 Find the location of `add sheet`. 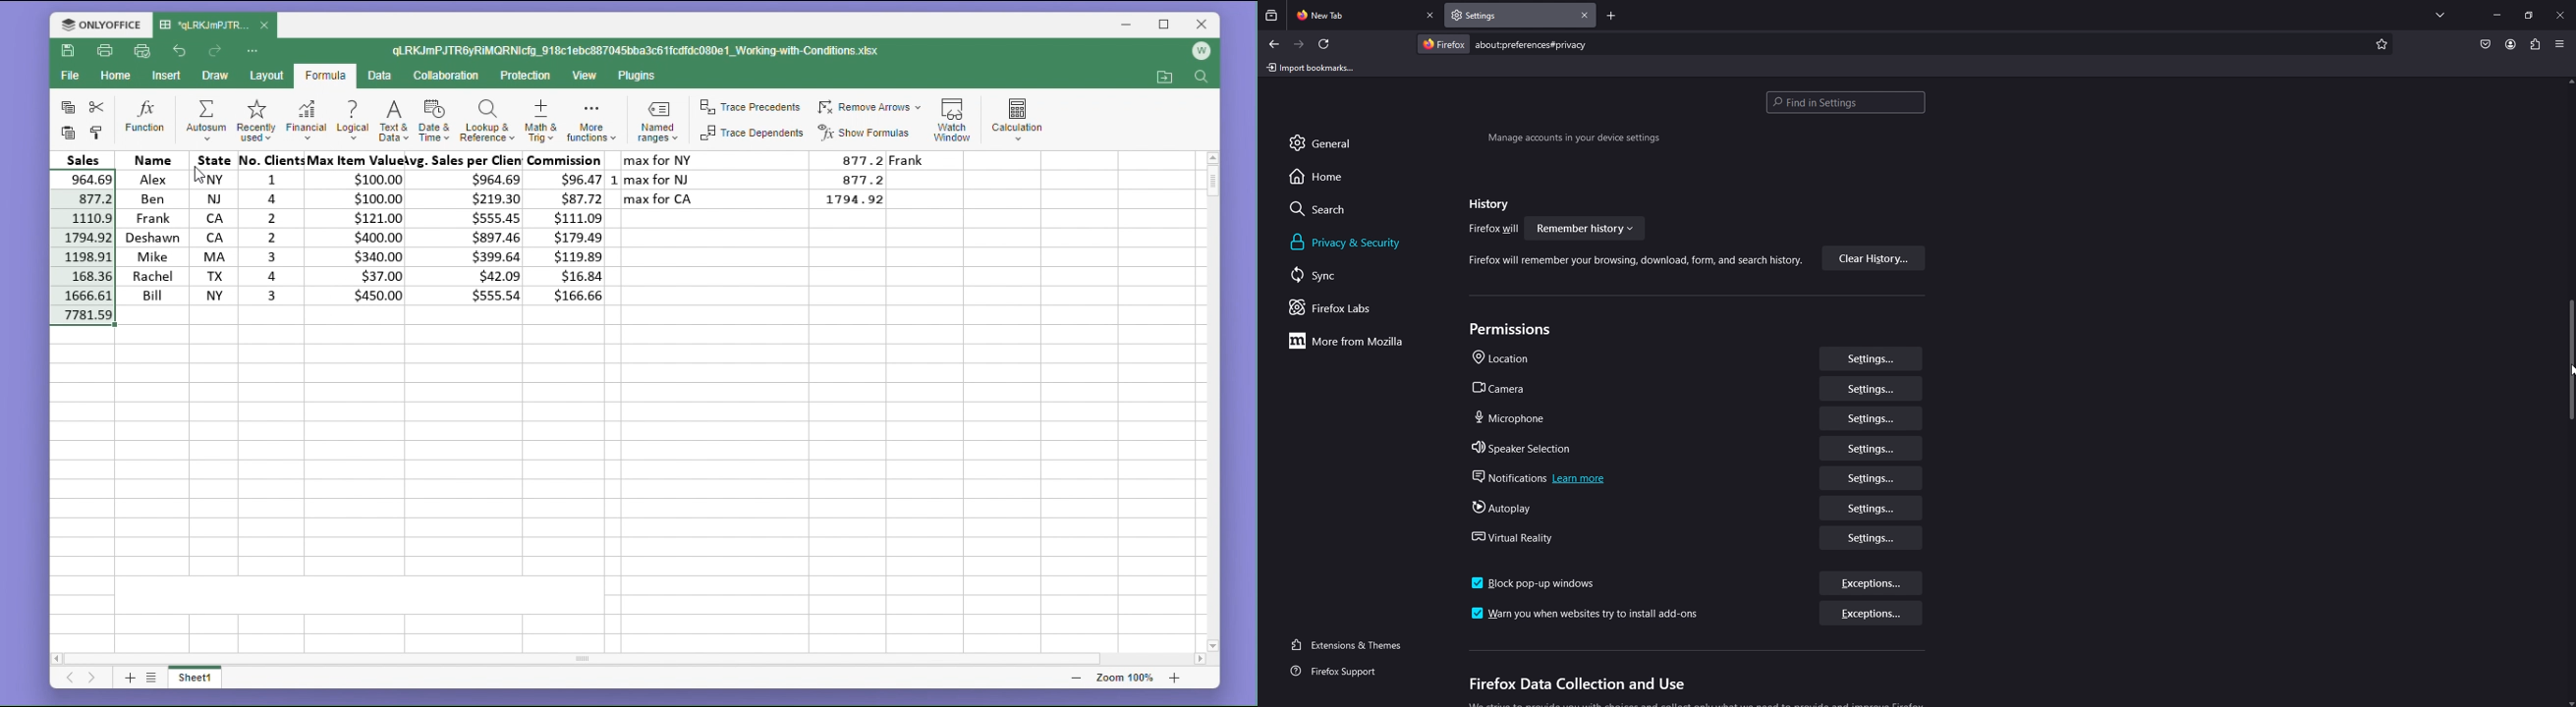

add sheet is located at coordinates (128, 678).